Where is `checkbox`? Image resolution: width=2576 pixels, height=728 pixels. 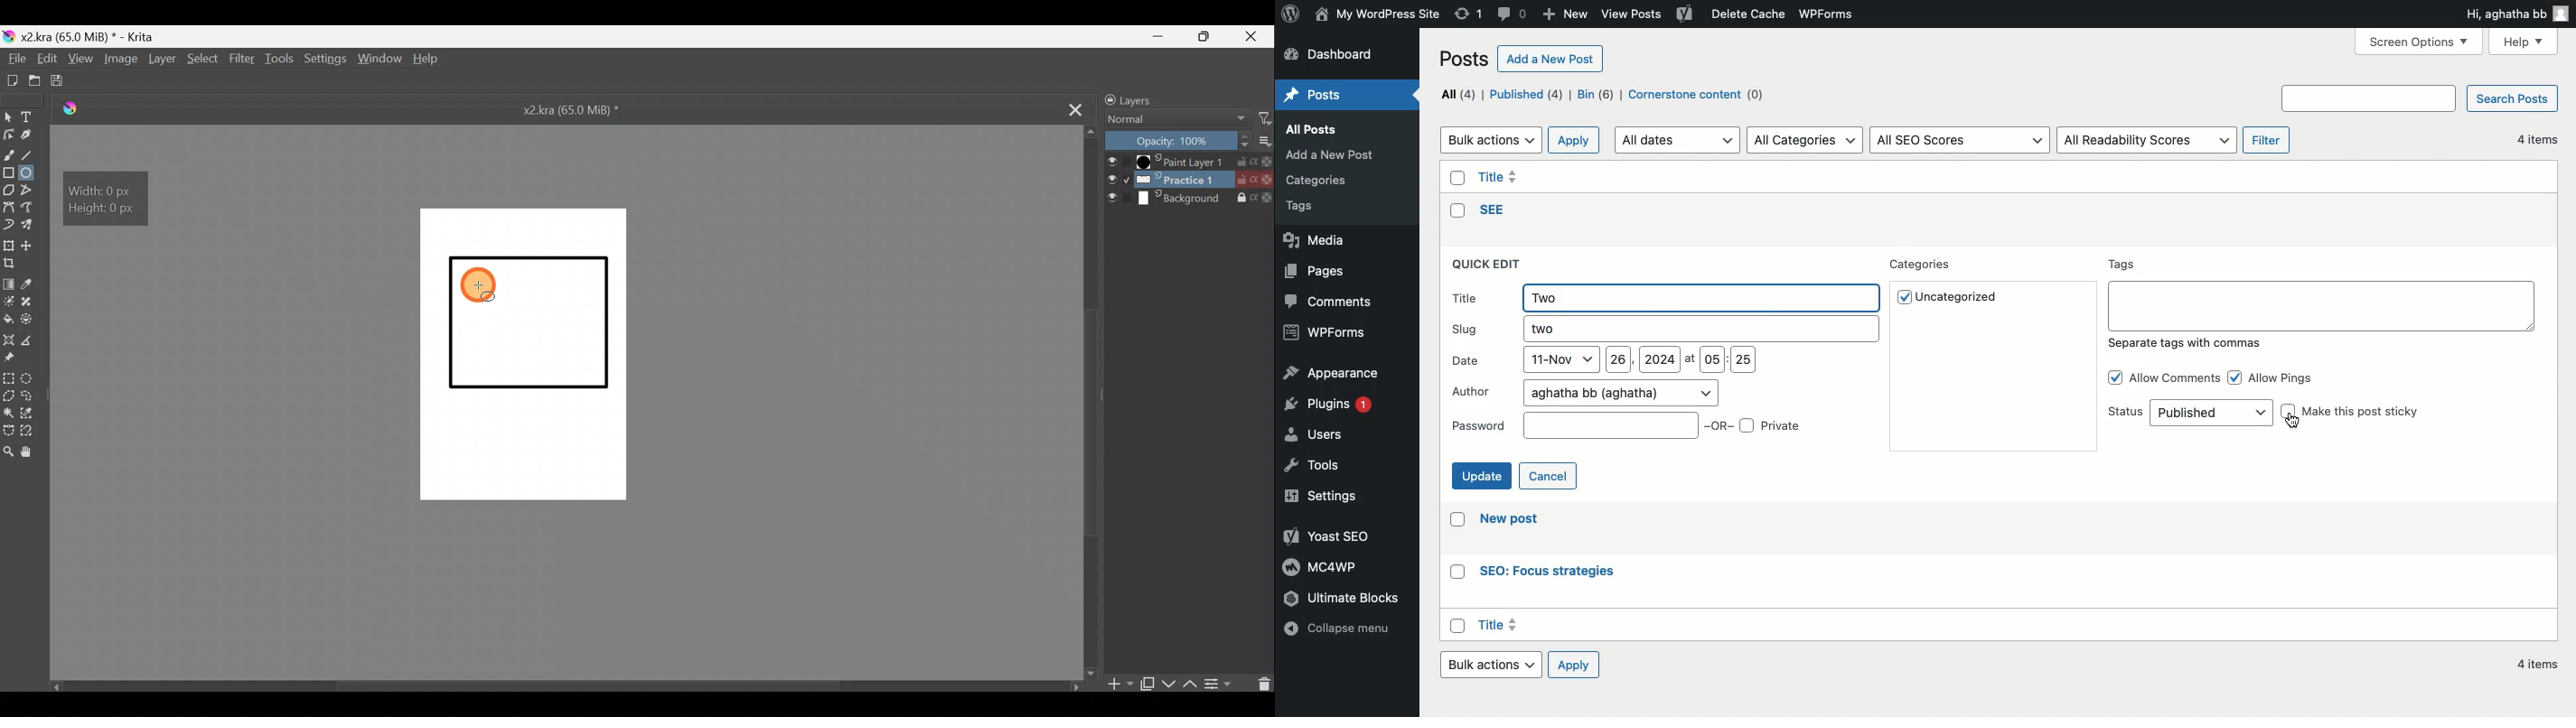
checkbox is located at coordinates (1454, 521).